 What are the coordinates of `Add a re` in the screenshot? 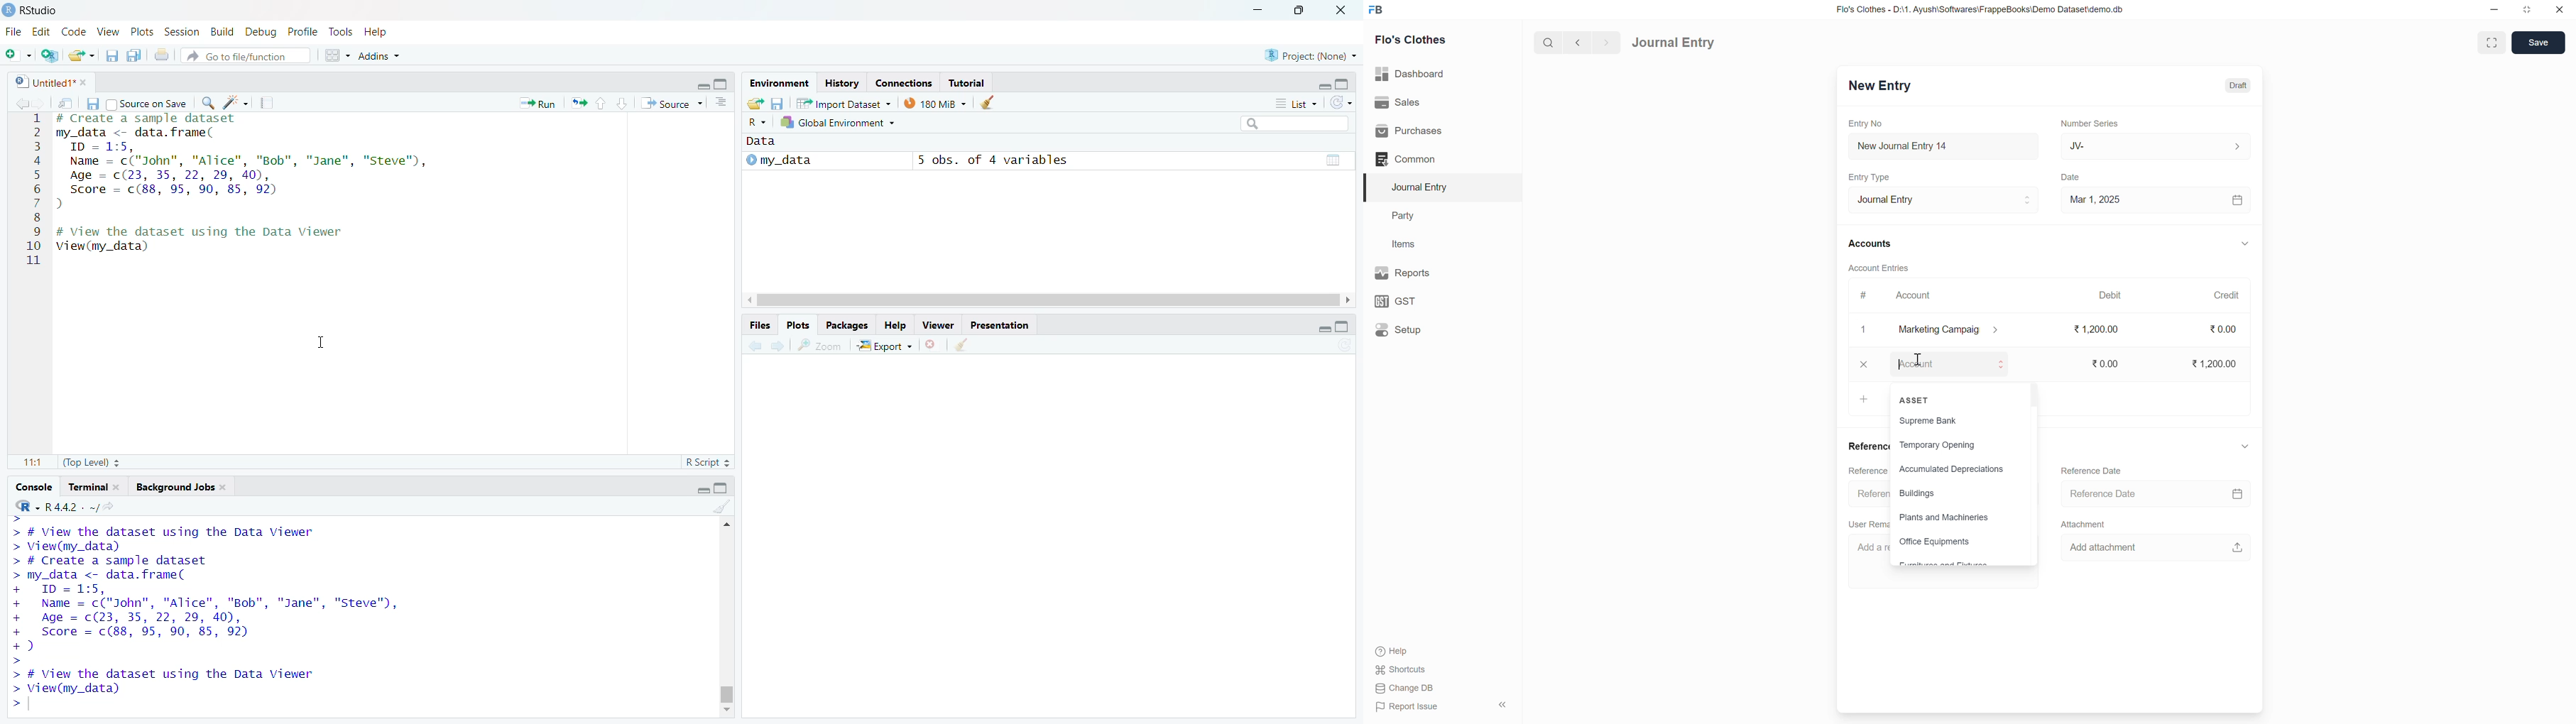 It's located at (1870, 547).